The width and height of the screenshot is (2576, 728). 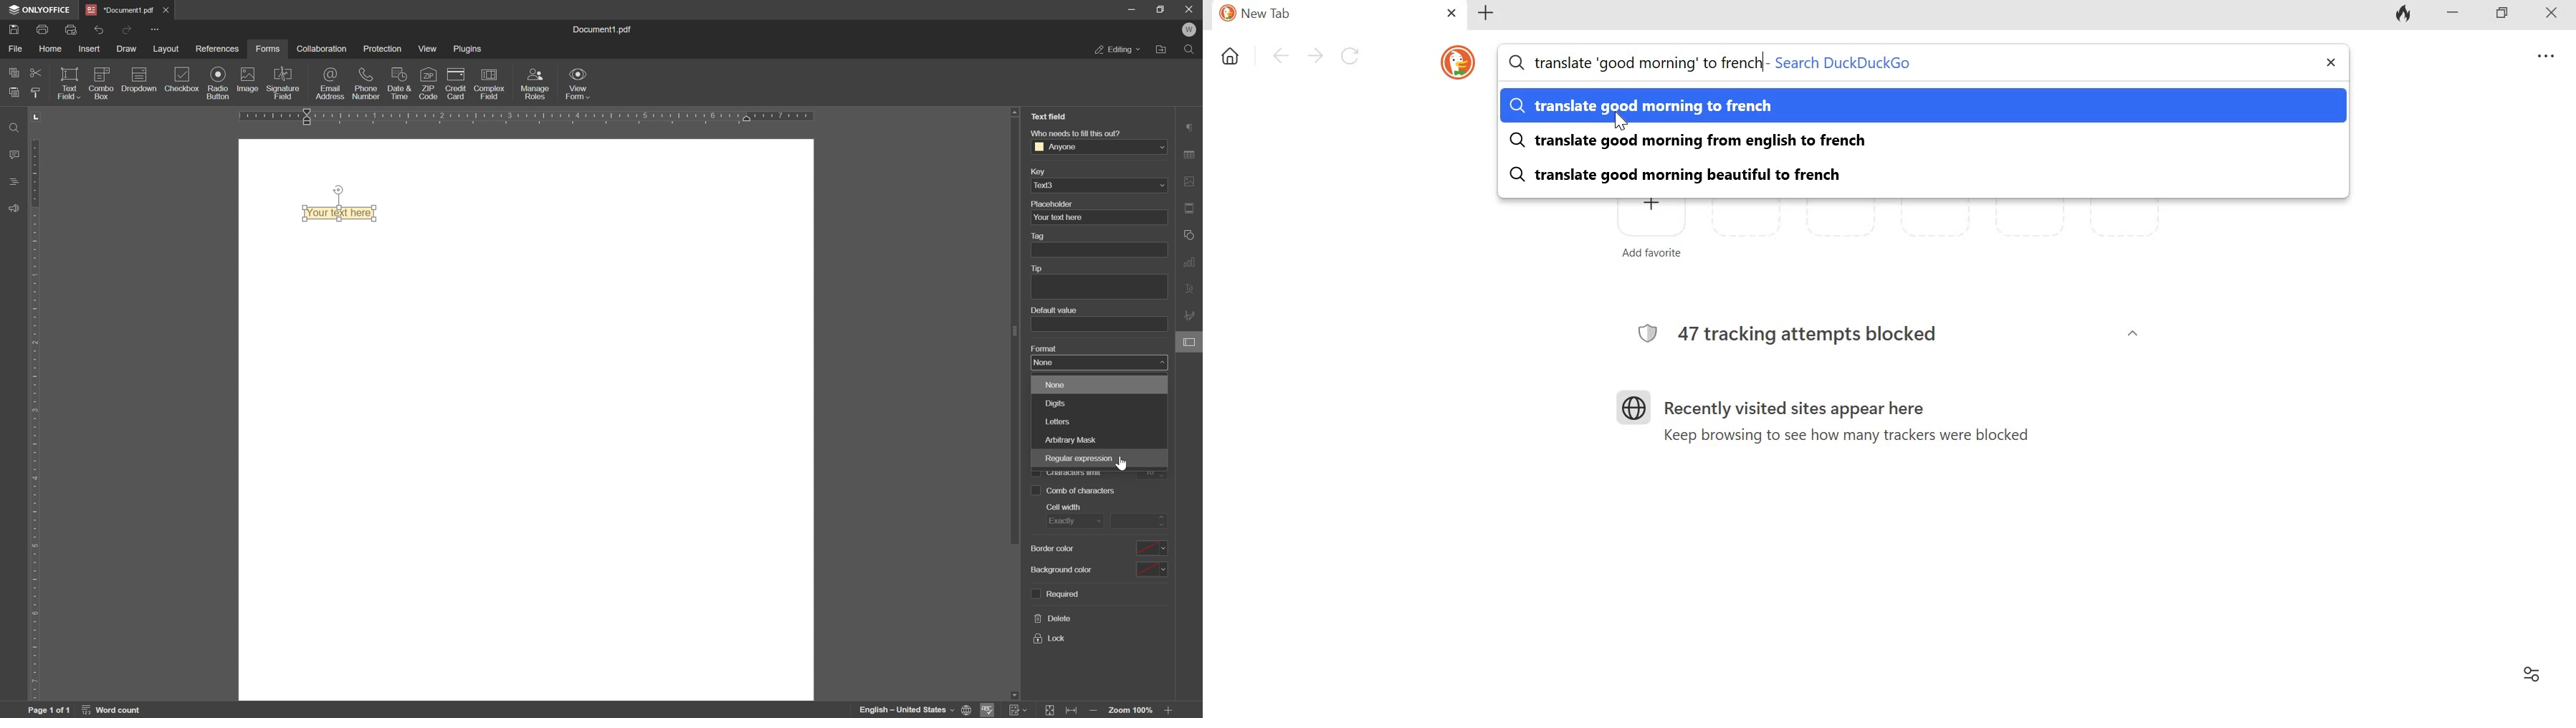 I want to click on checkbox, so click(x=1035, y=491).